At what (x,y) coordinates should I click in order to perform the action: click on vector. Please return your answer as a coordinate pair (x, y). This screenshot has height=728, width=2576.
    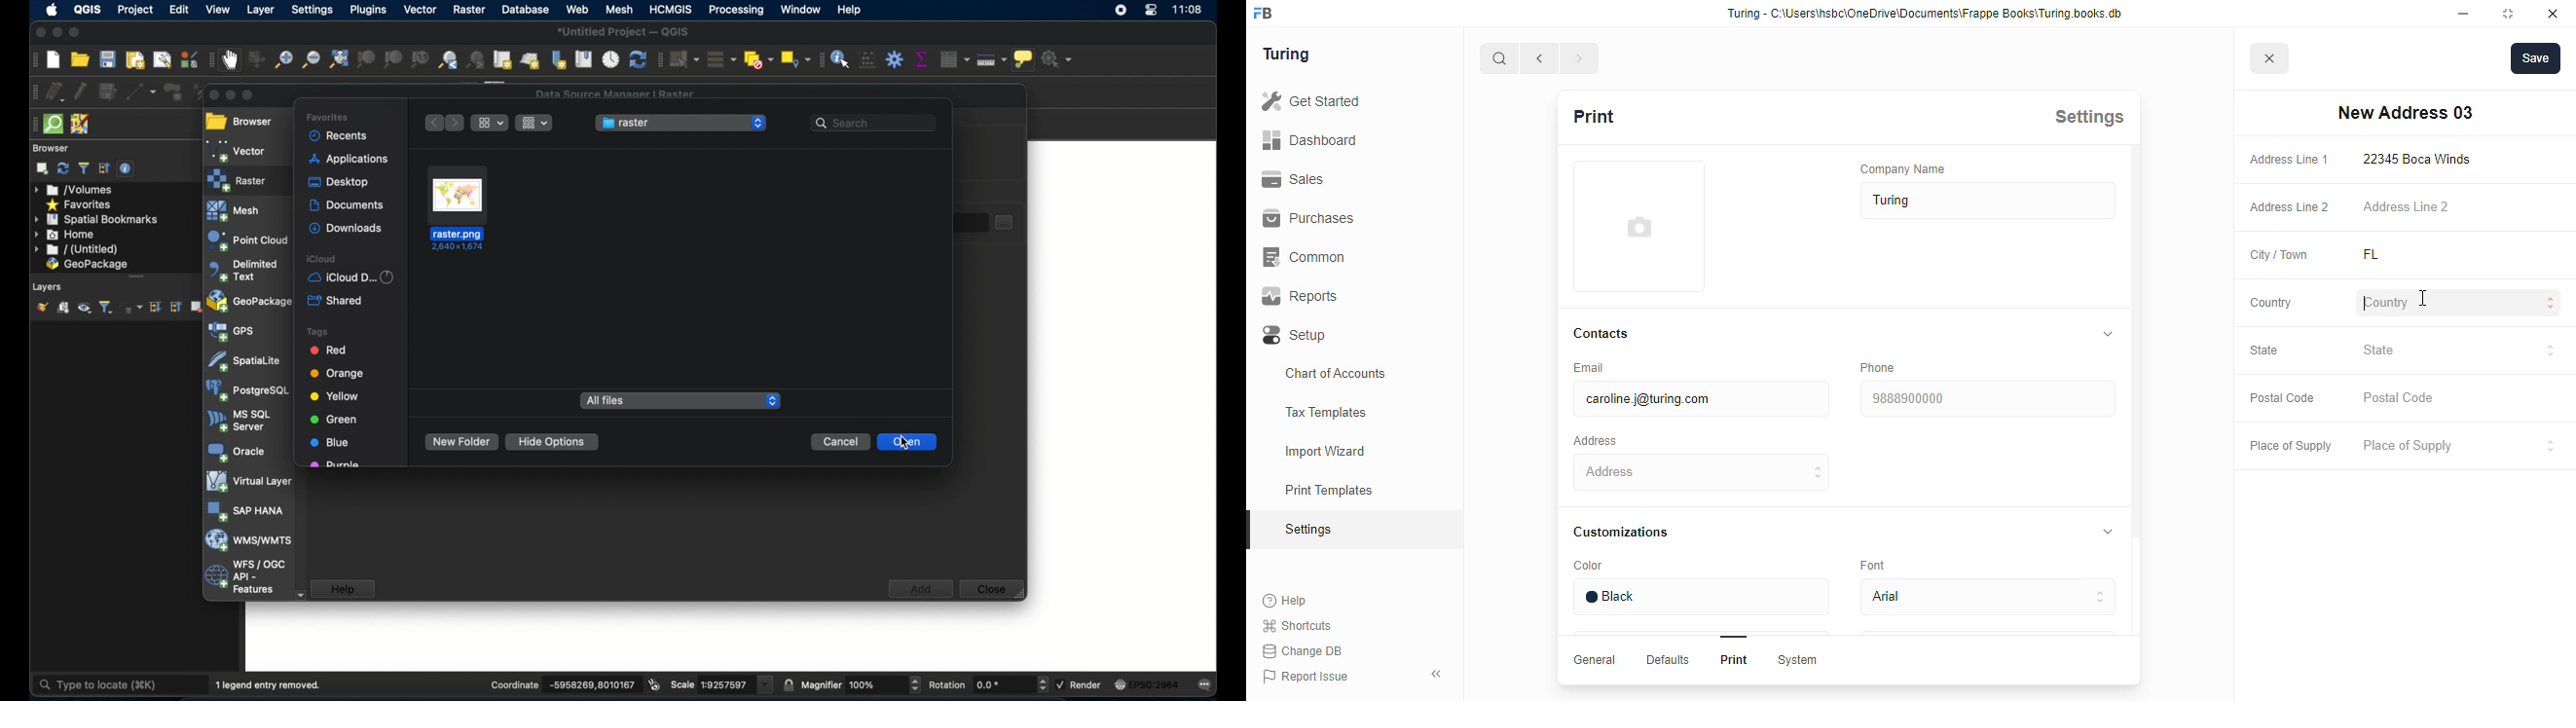
    Looking at the image, I should click on (238, 149).